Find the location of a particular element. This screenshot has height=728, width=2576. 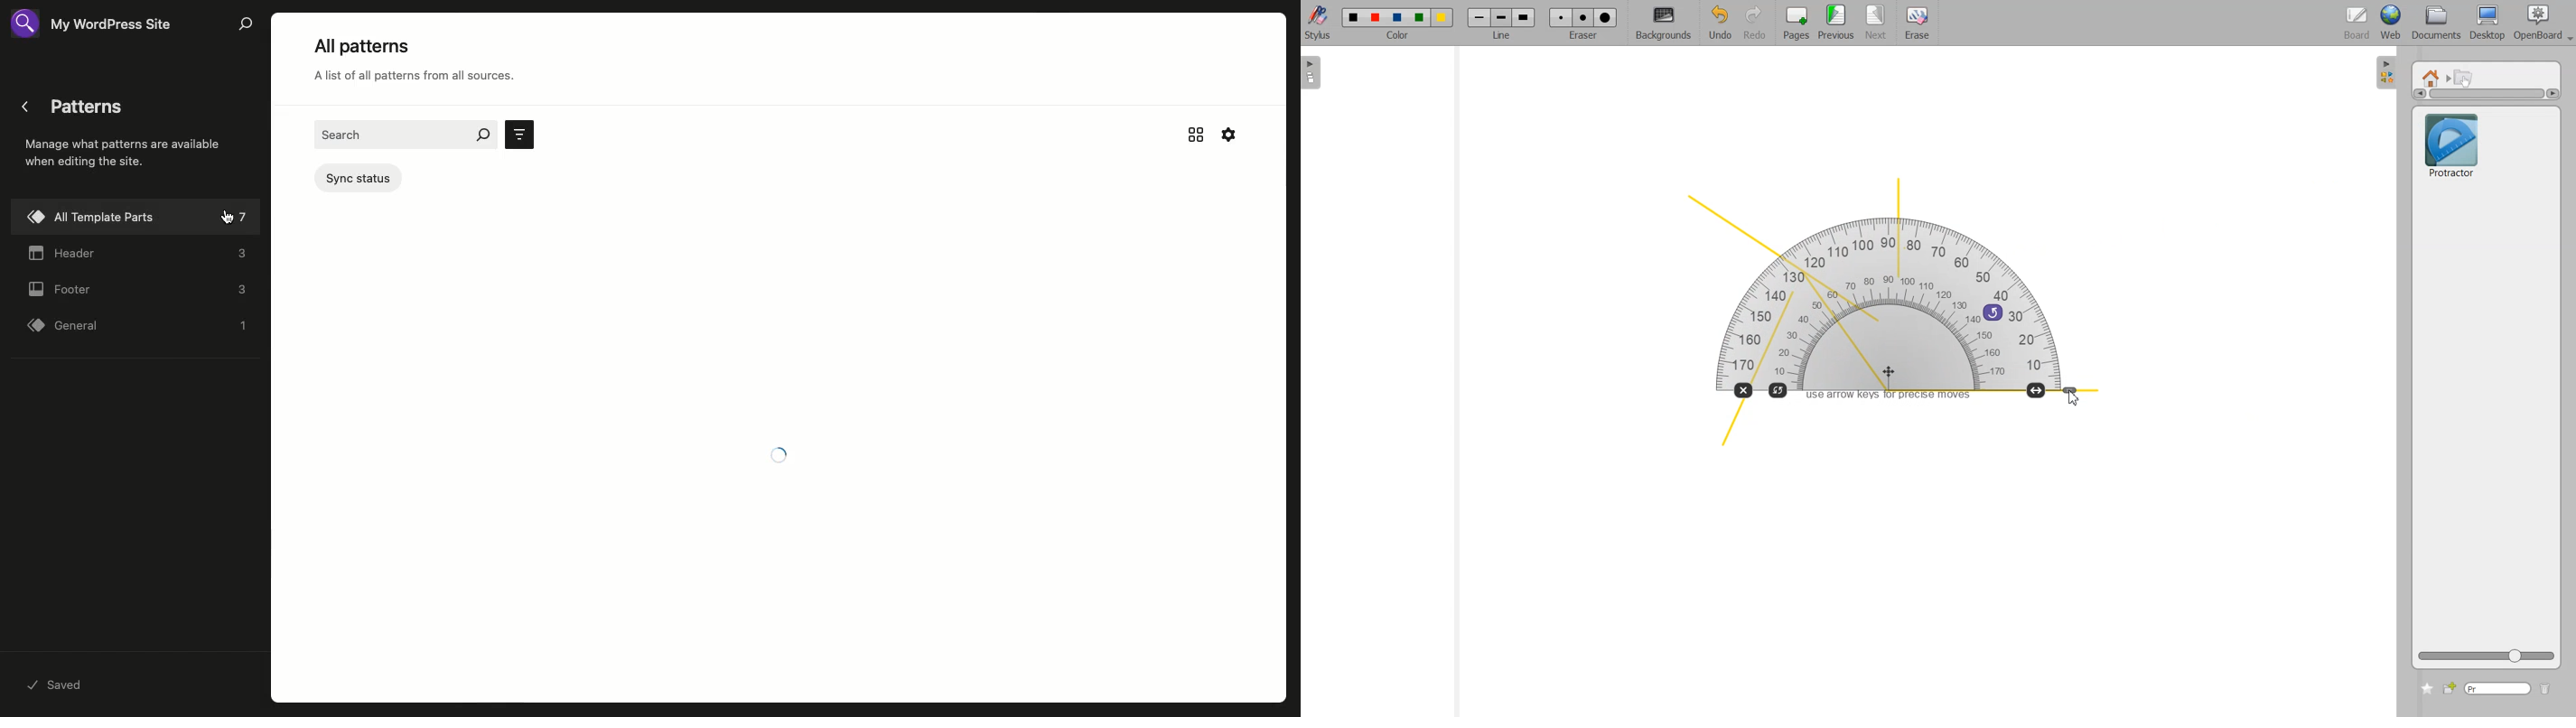

Stylus is located at coordinates (1319, 22).